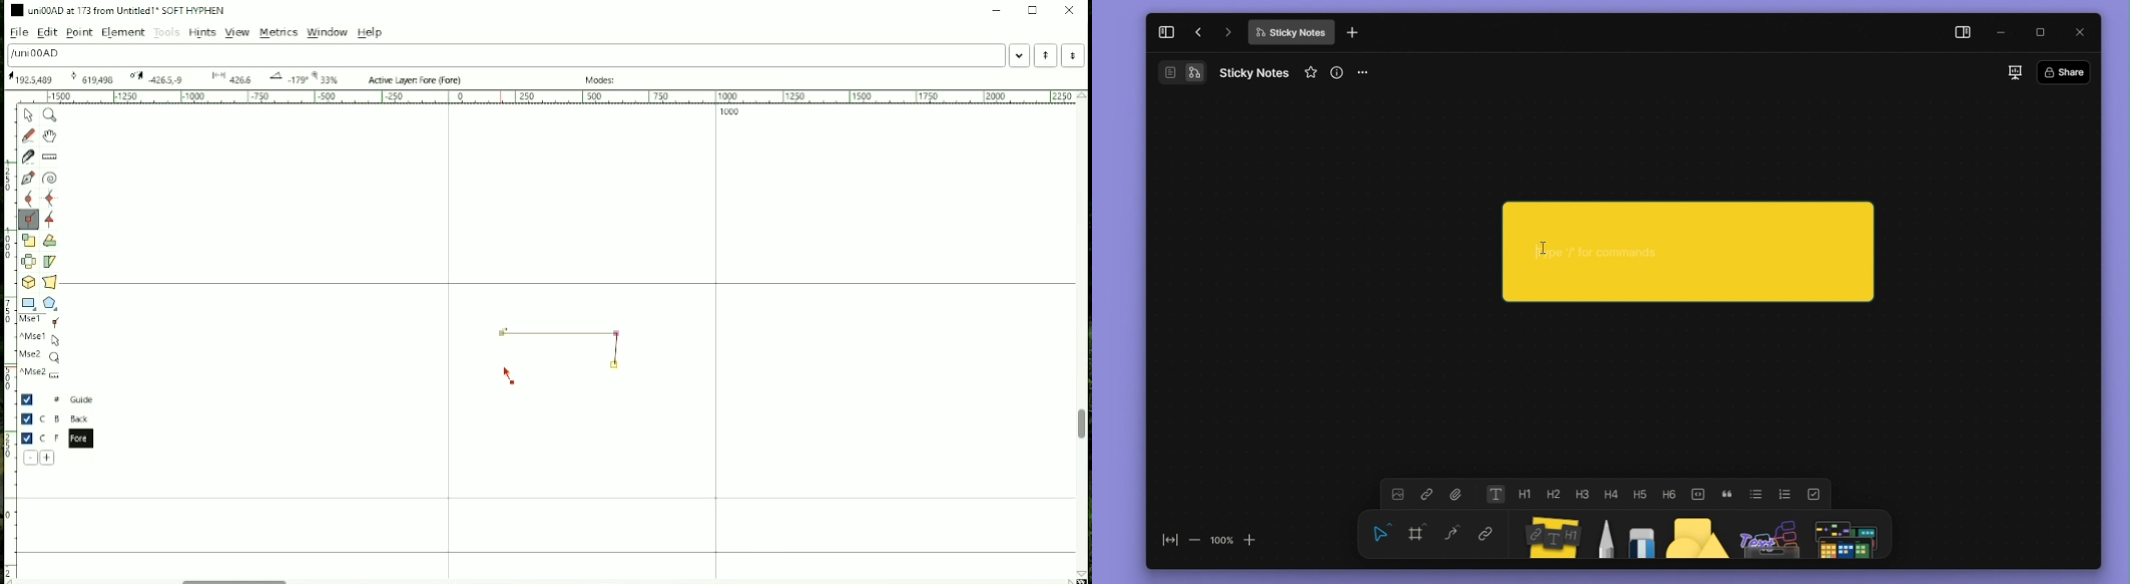 The width and height of the screenshot is (2156, 588). I want to click on Window, so click(328, 32).